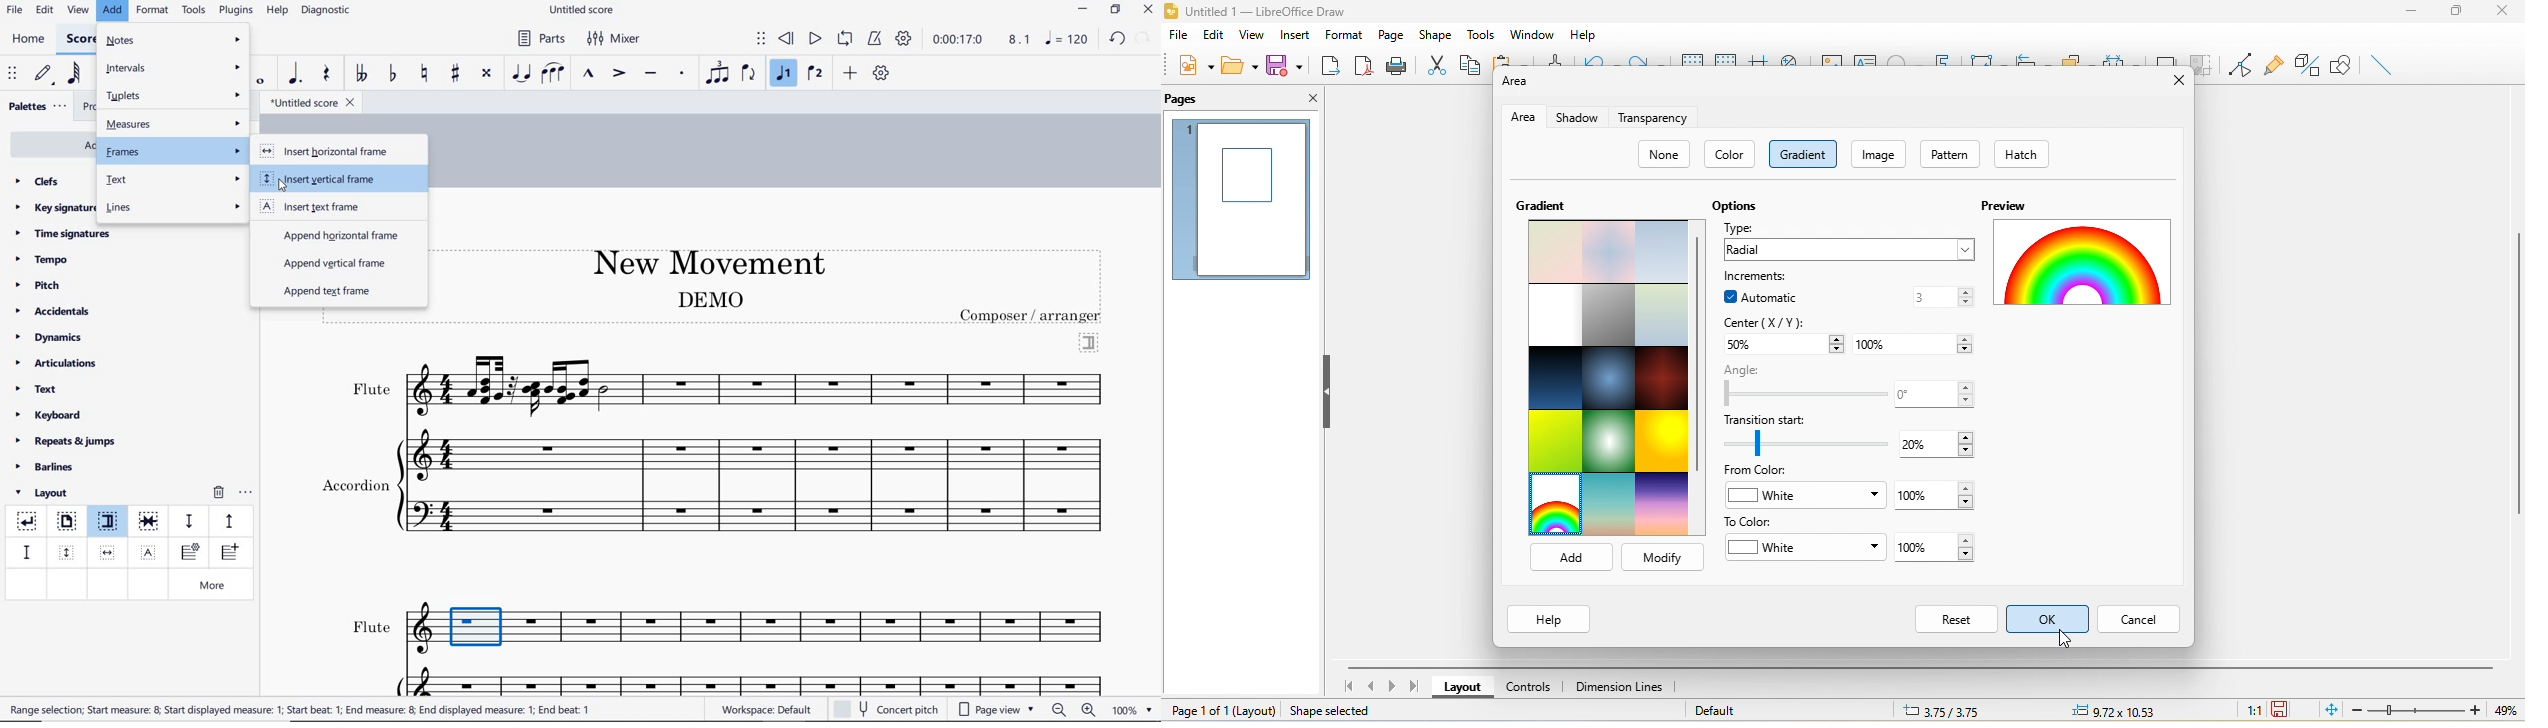 Image resolution: width=2548 pixels, height=728 pixels. What do you see at coordinates (1438, 63) in the screenshot?
I see `cut` at bounding box center [1438, 63].